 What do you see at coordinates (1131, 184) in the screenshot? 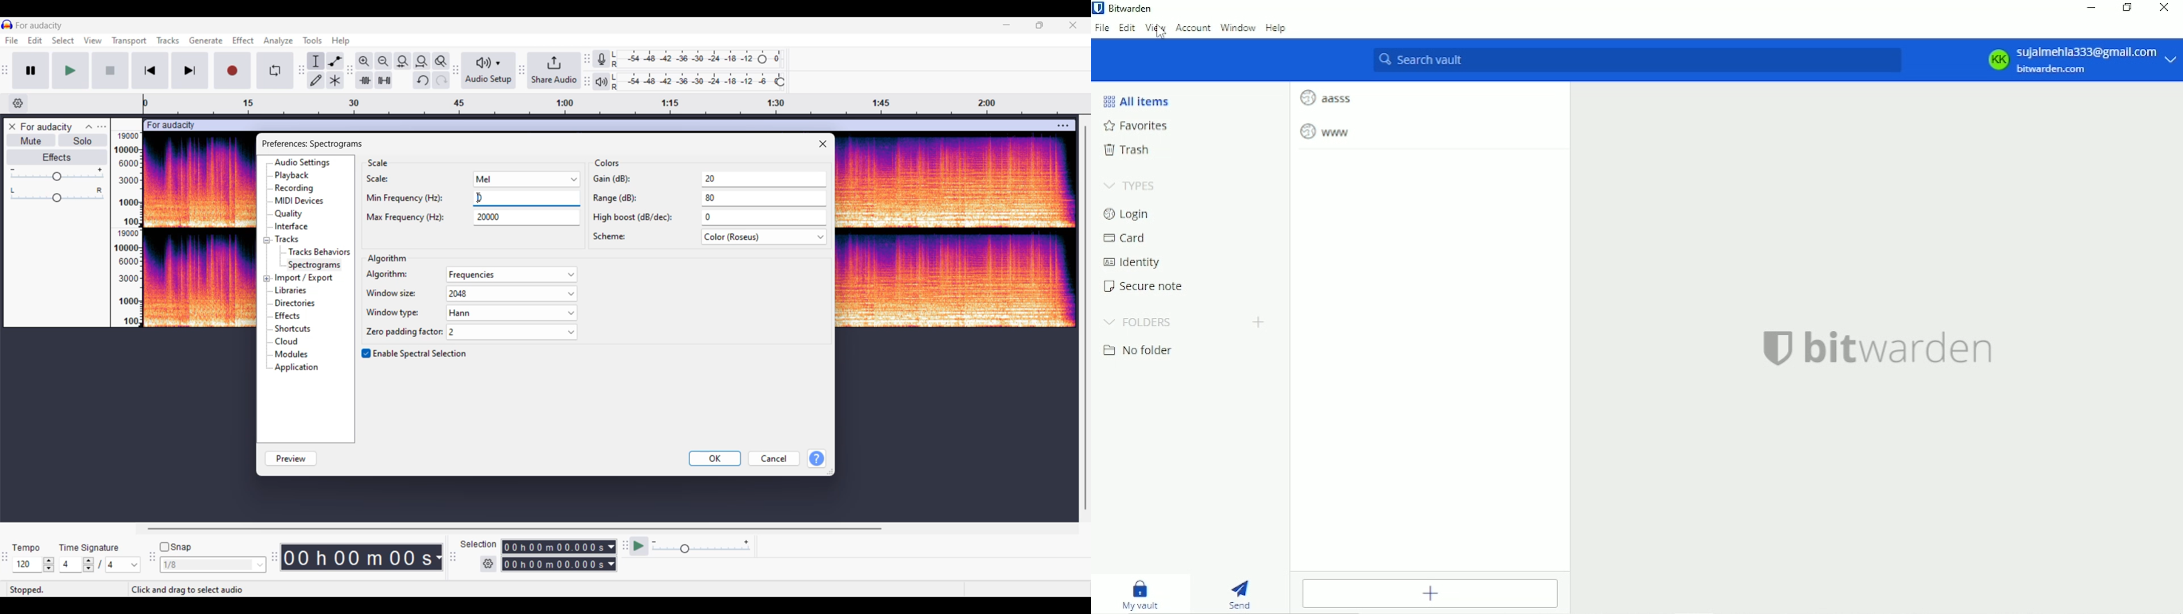
I see `Types` at bounding box center [1131, 184].